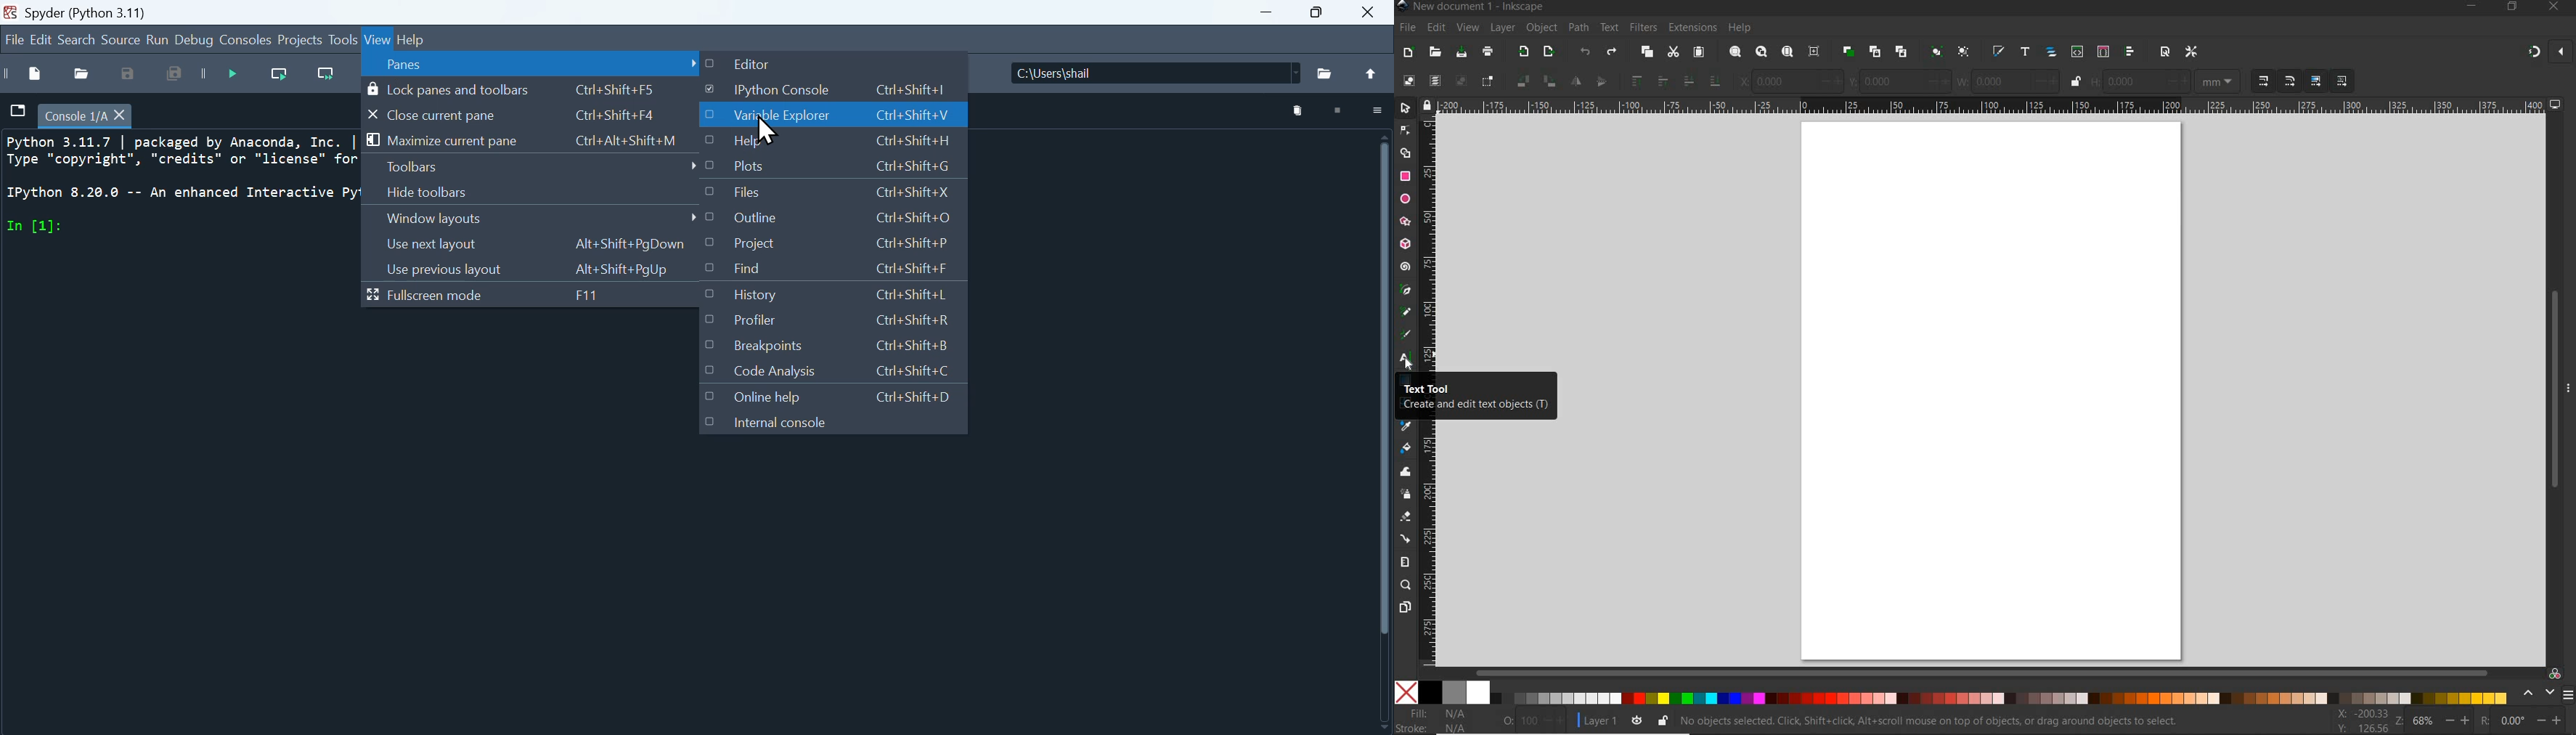  I want to click on Debug, so click(197, 39).